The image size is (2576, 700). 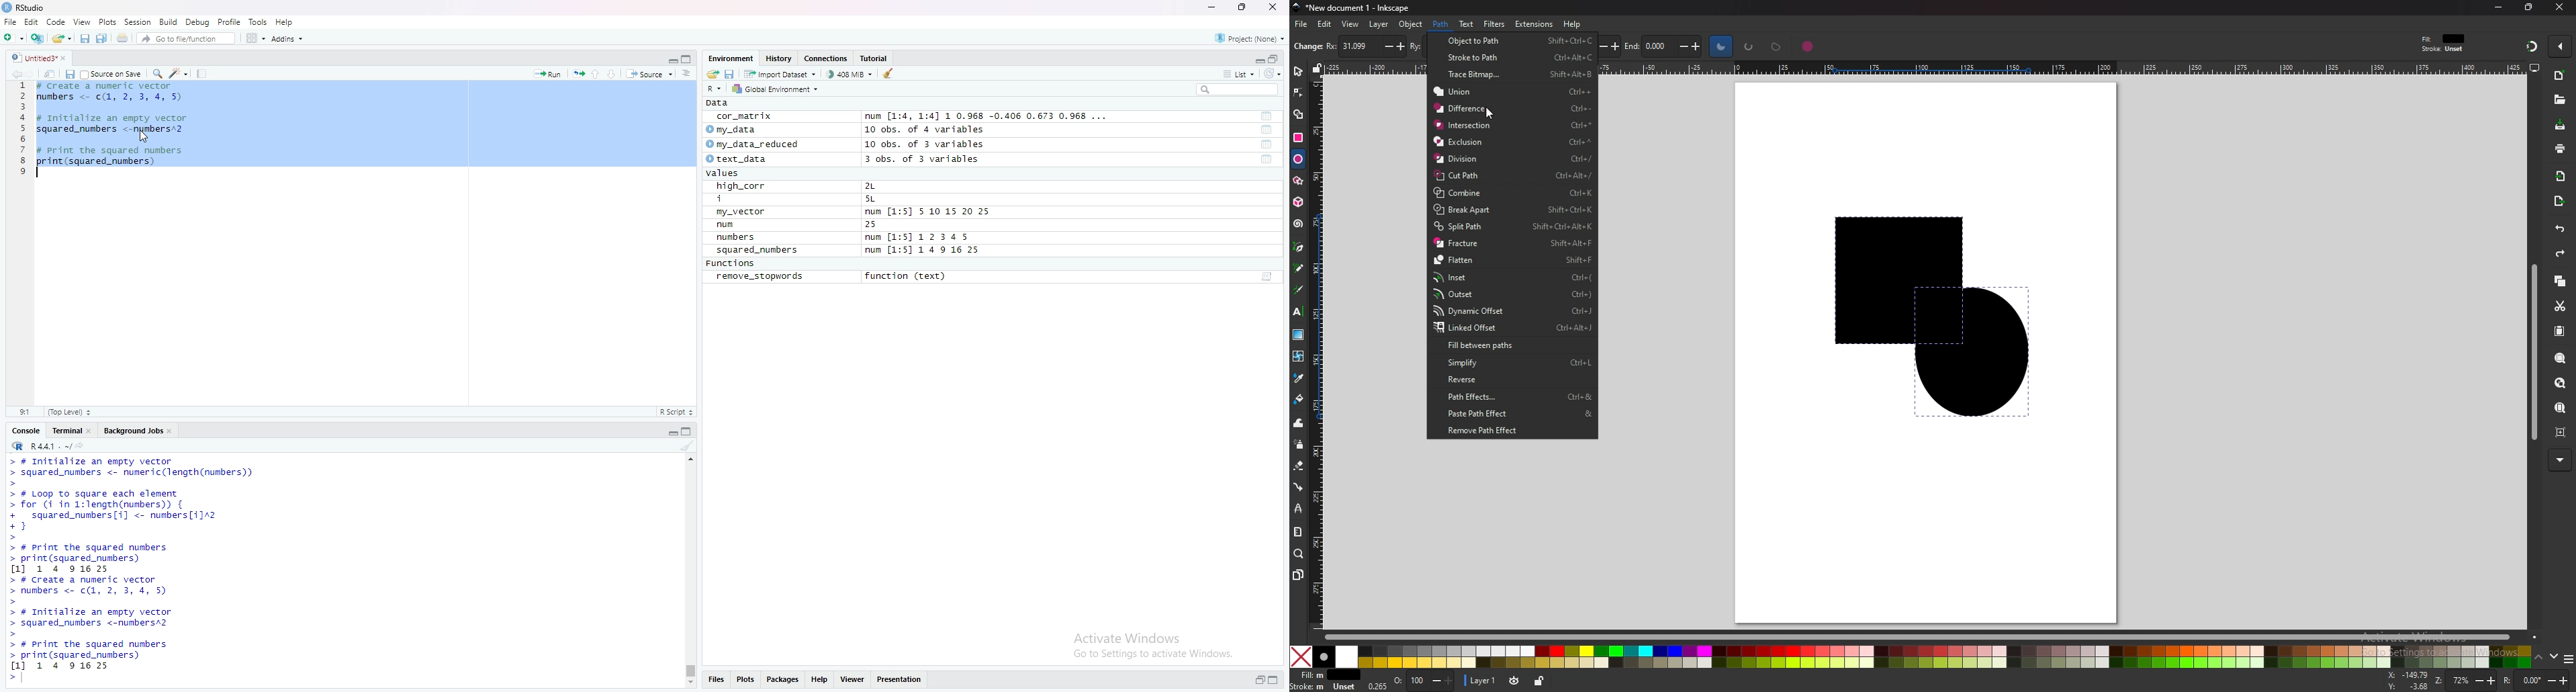 What do you see at coordinates (687, 445) in the screenshot?
I see `clear console` at bounding box center [687, 445].